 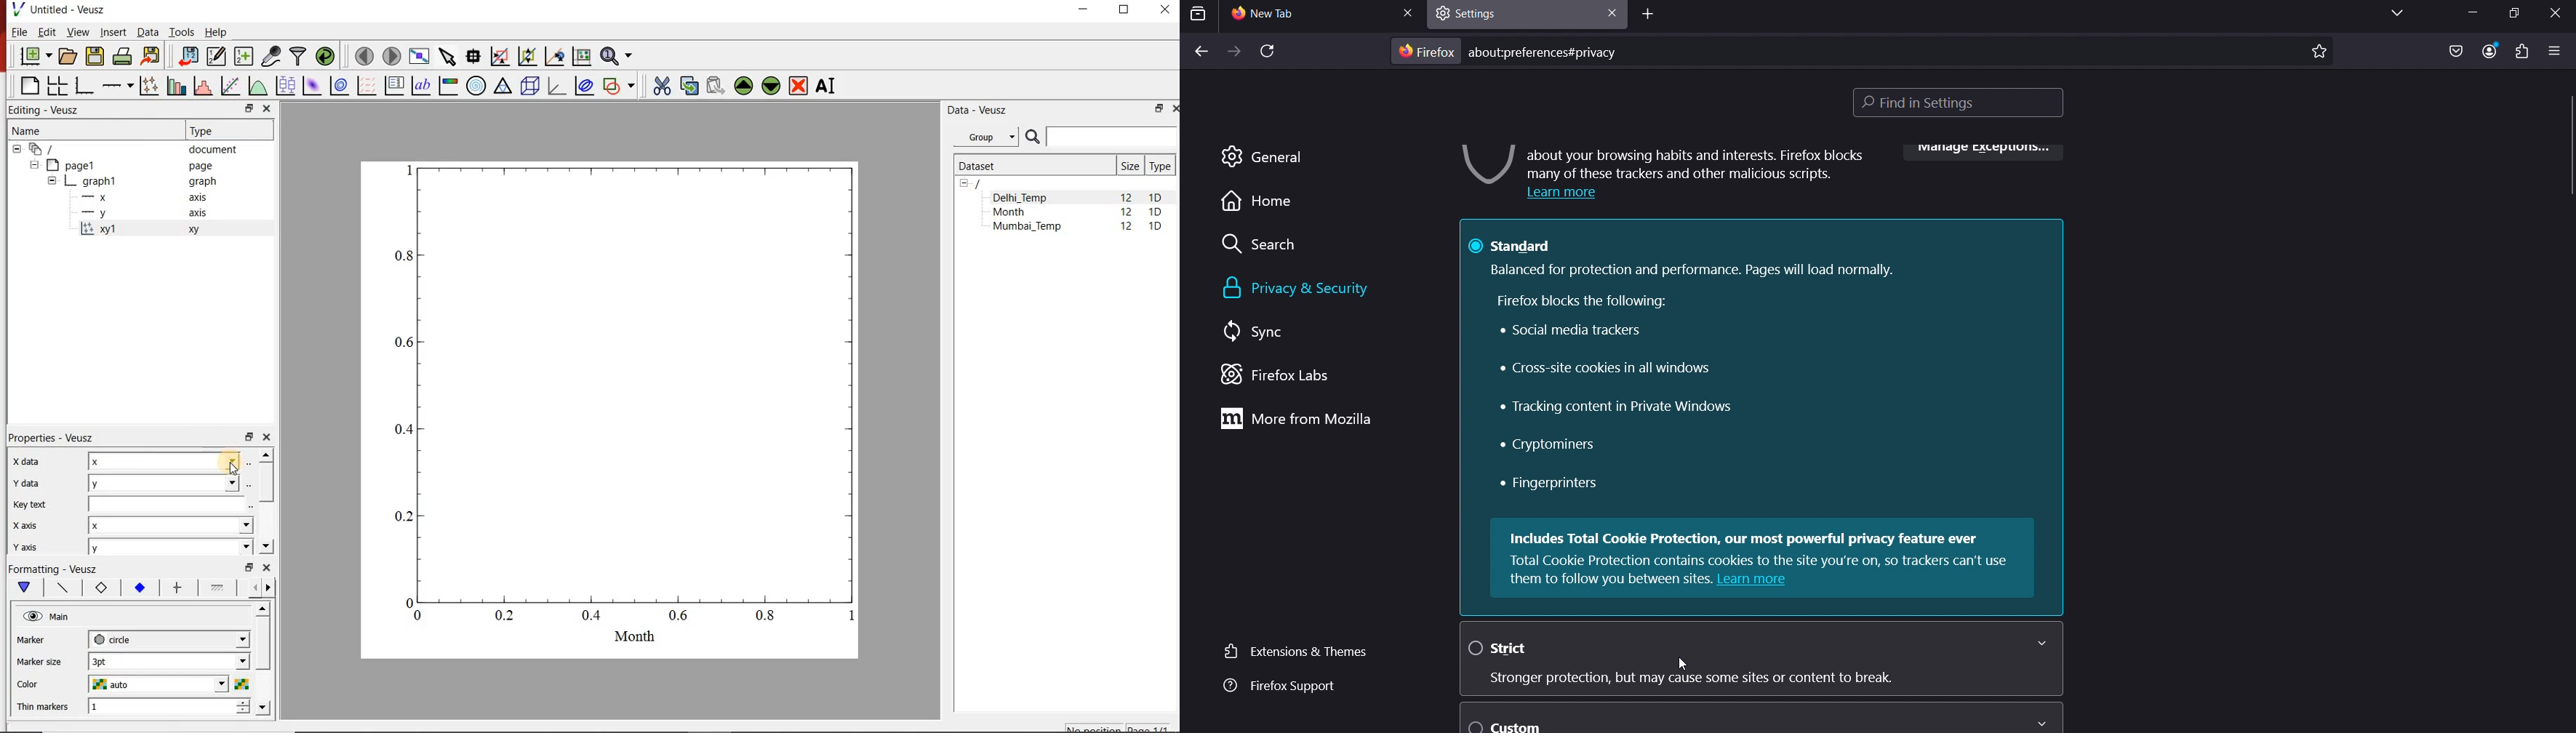 I want to click on click to recenter graph axes, so click(x=554, y=57).